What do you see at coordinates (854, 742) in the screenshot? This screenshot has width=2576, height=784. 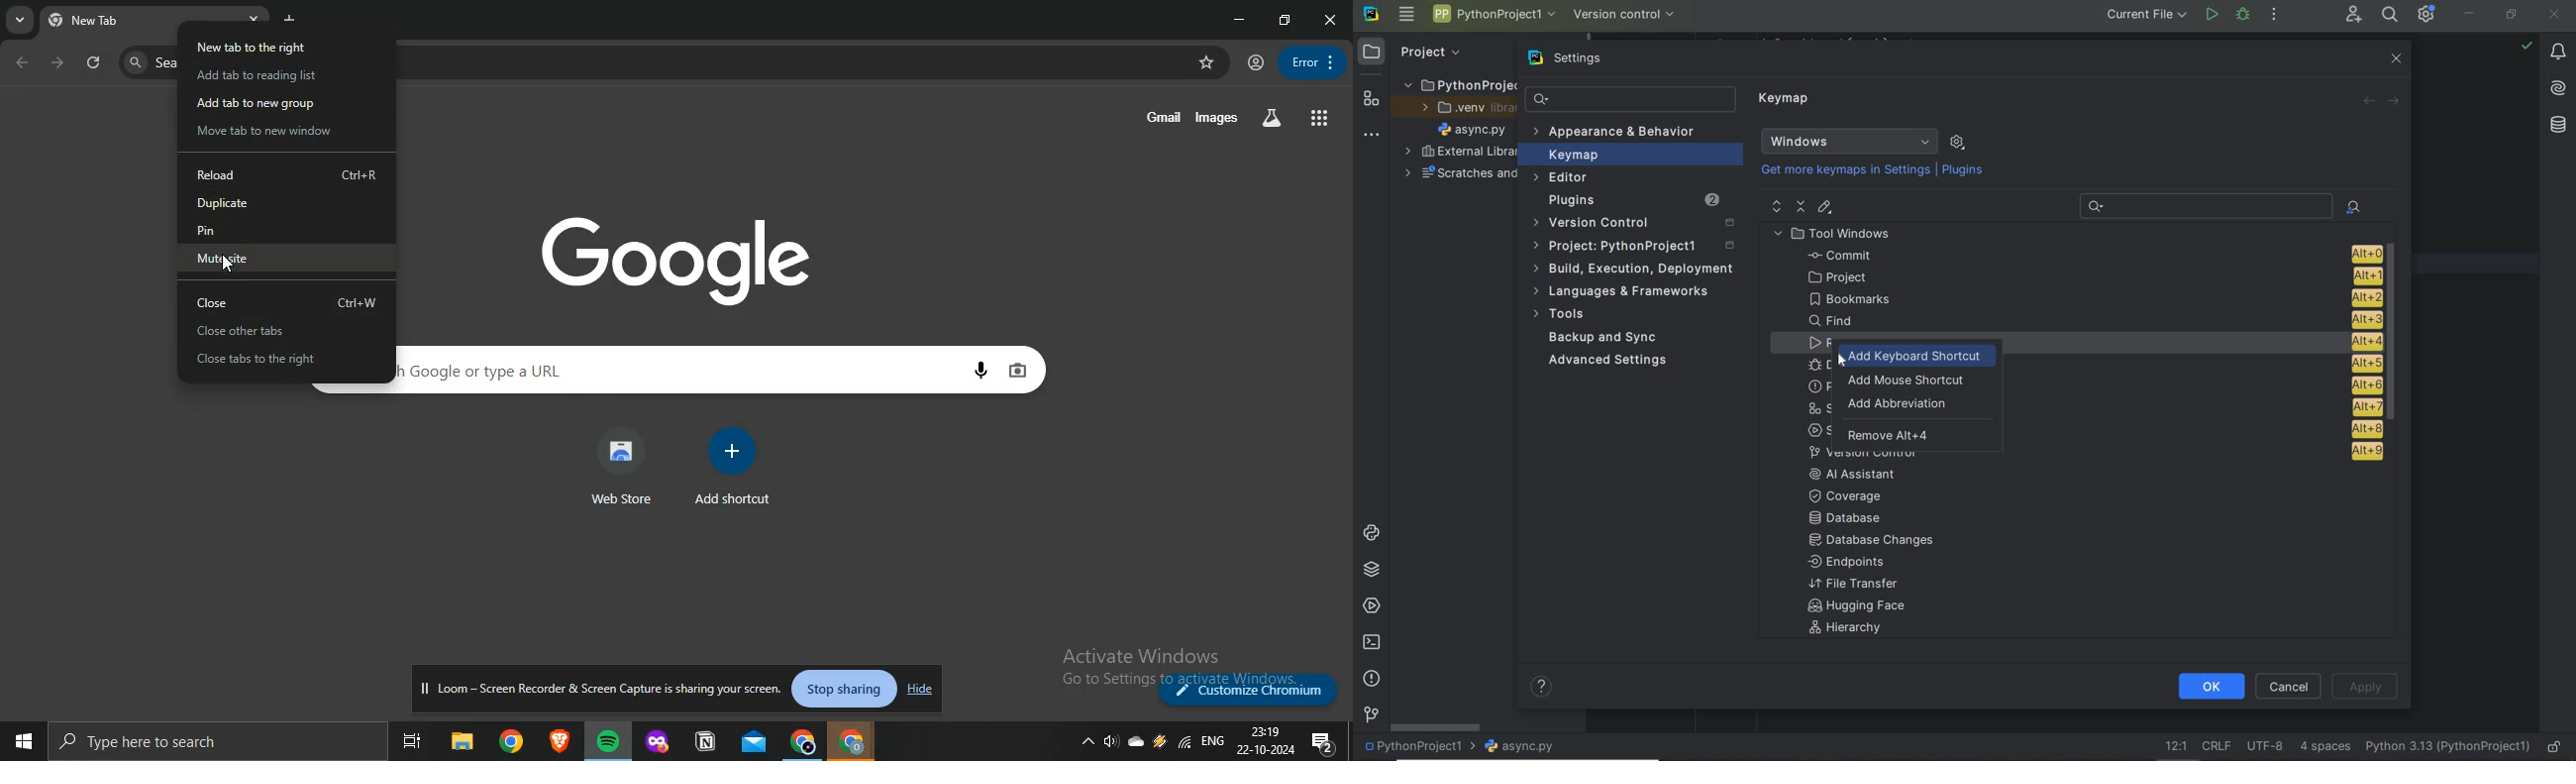 I see `google chrome` at bounding box center [854, 742].